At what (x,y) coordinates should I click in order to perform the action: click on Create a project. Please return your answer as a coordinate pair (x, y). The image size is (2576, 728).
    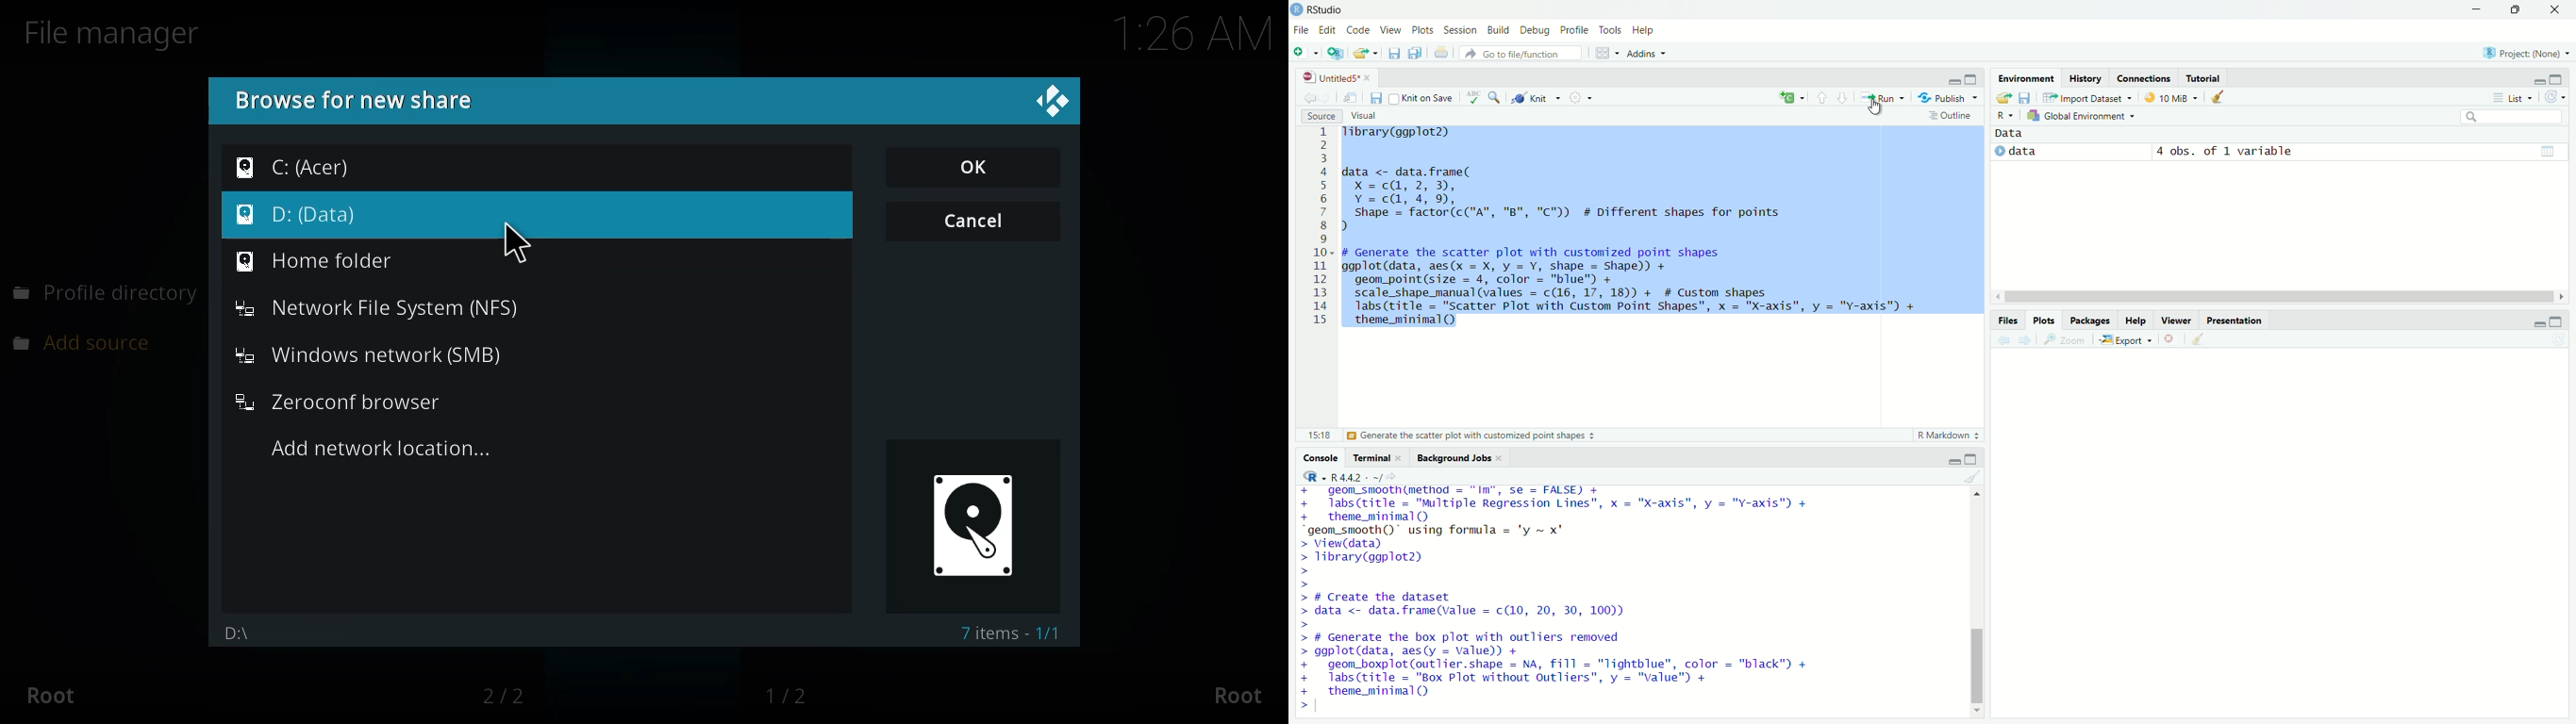
    Looking at the image, I should click on (1336, 52).